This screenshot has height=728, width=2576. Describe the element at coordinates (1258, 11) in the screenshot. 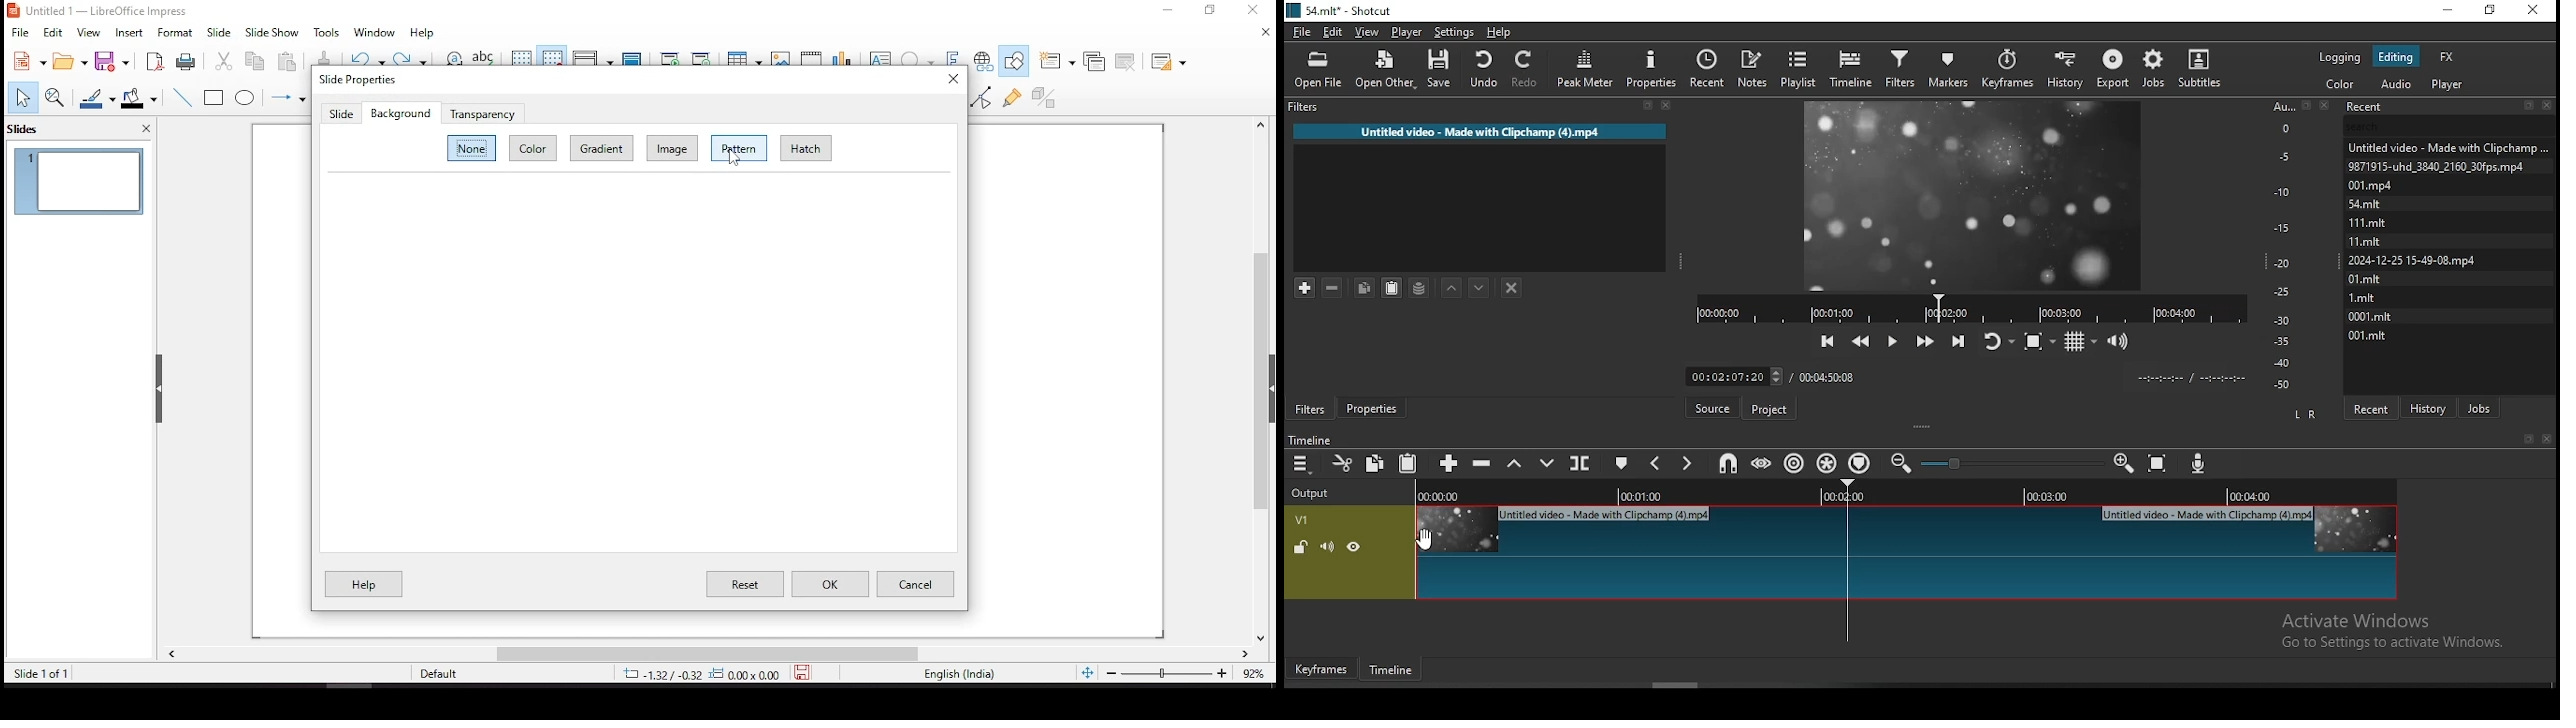

I see `close window` at that location.